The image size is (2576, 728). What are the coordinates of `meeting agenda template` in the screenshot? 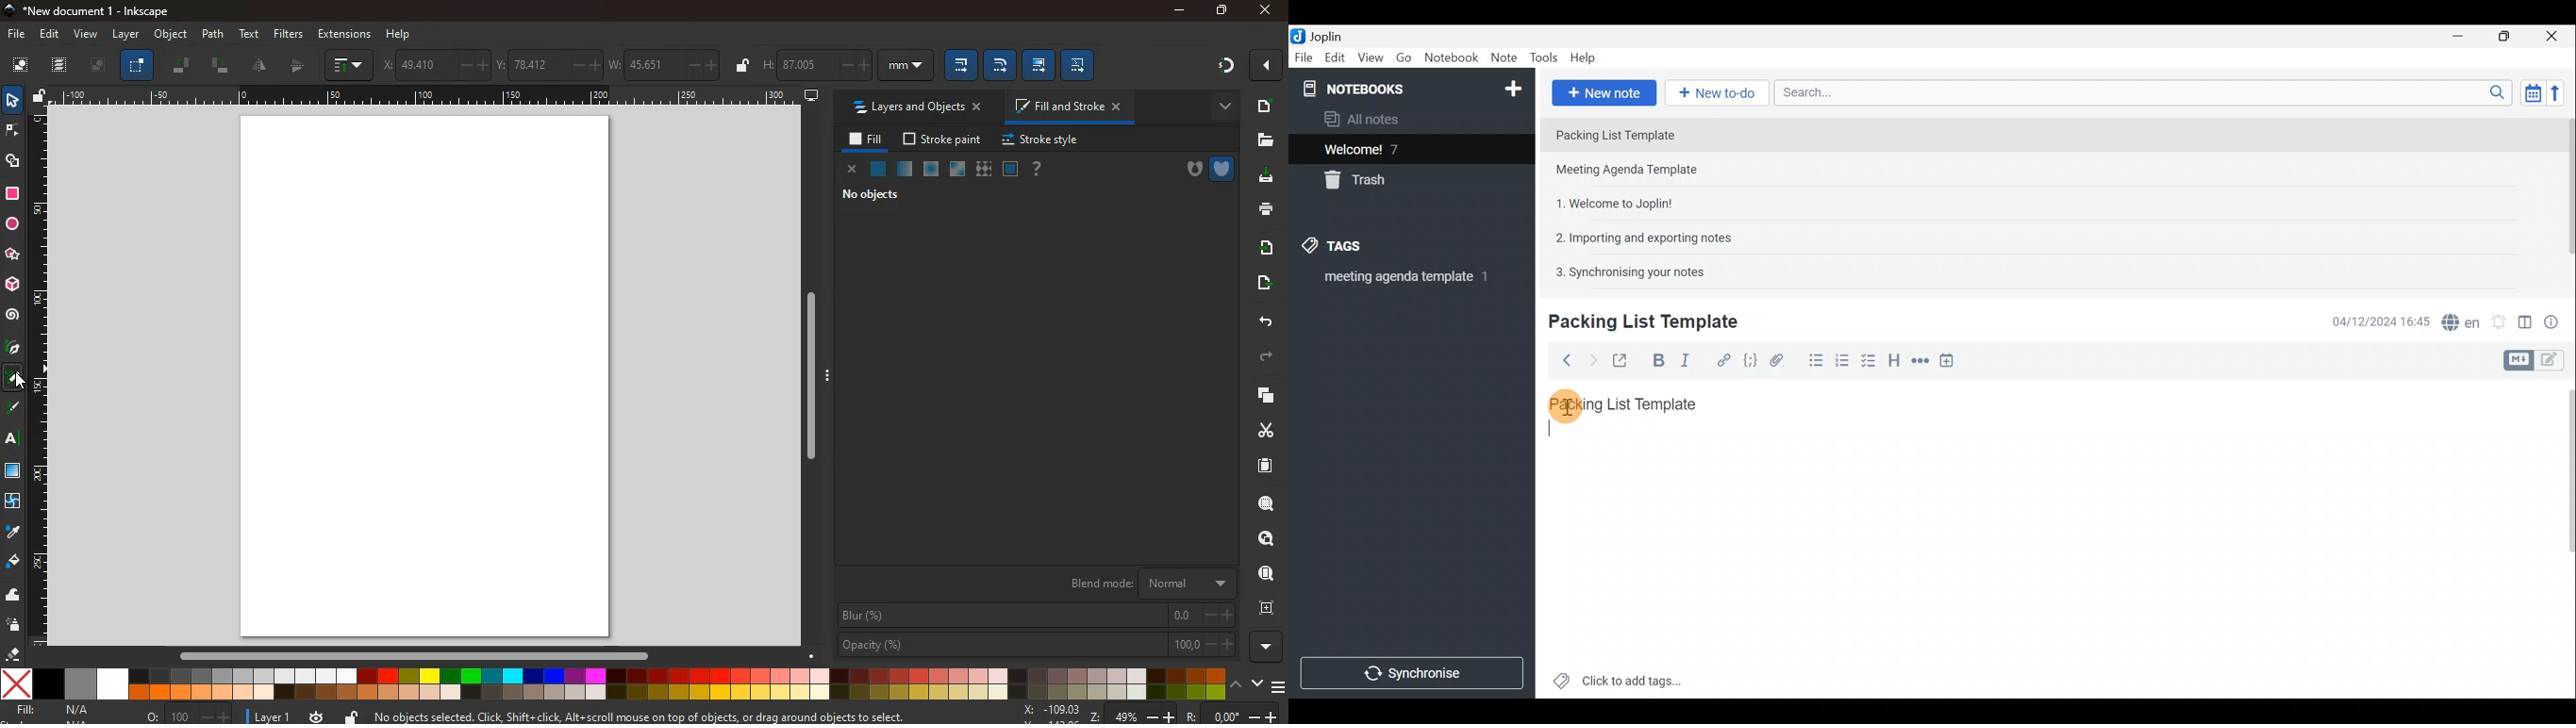 It's located at (1404, 281).